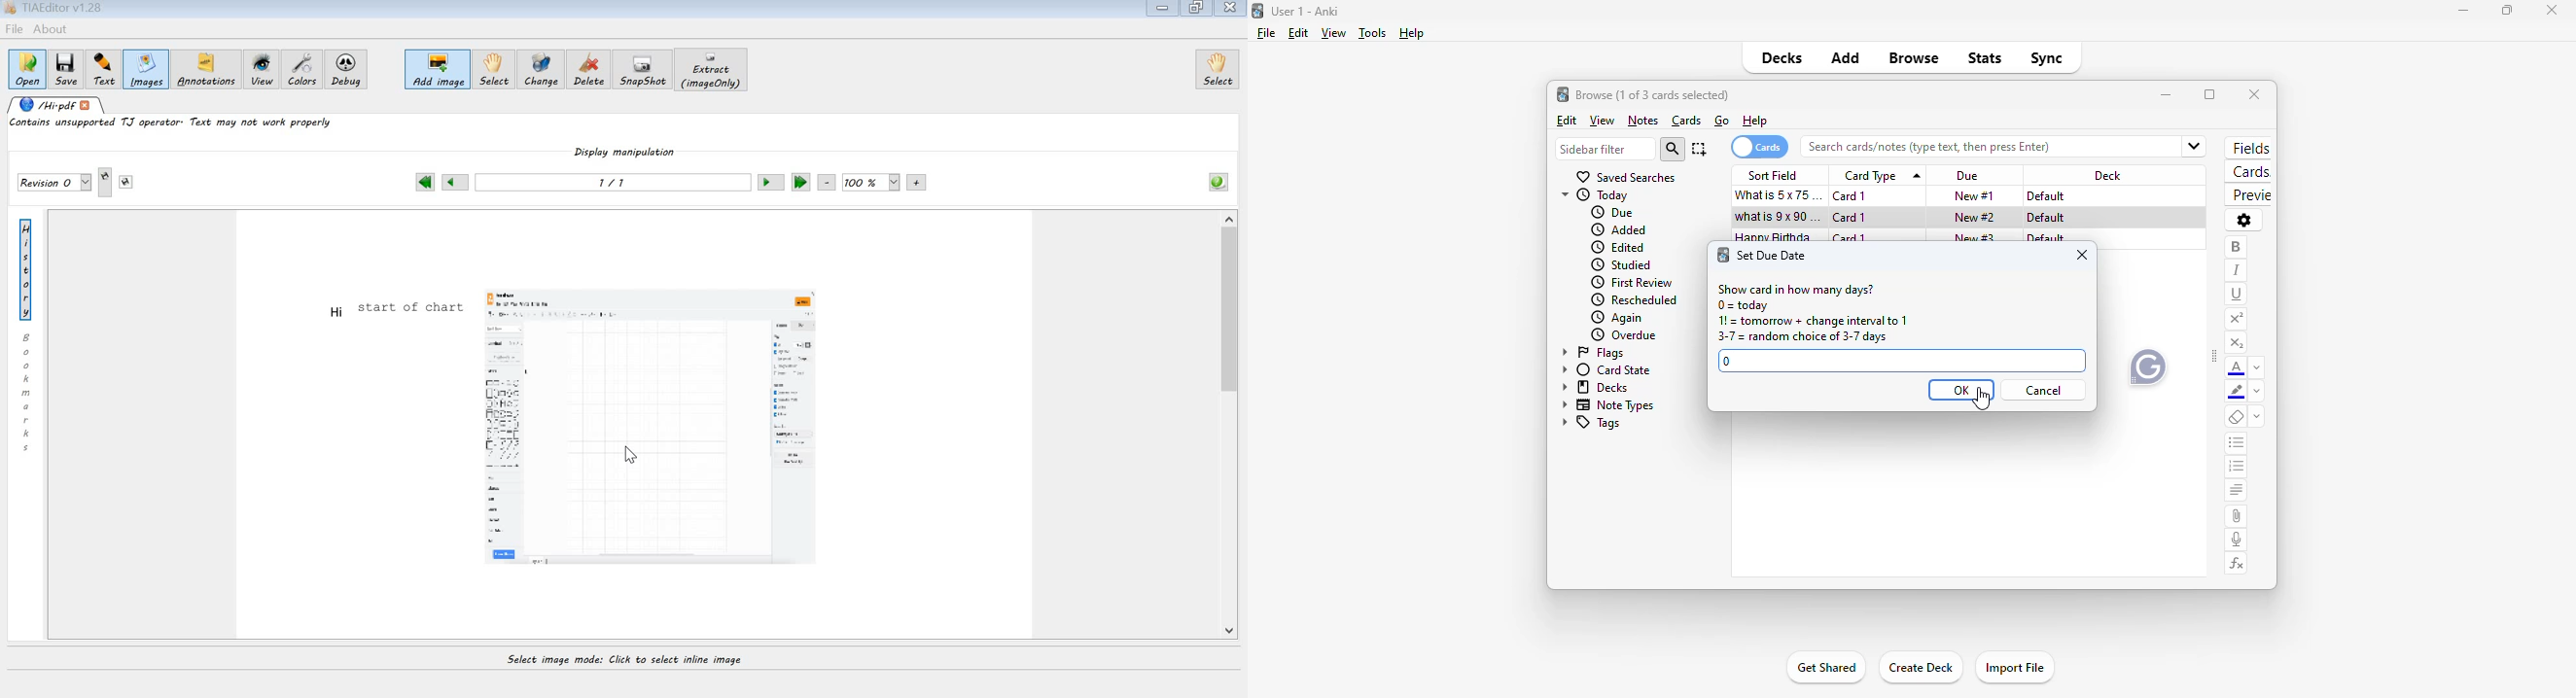 The width and height of the screenshot is (2576, 700). What do you see at coordinates (1852, 196) in the screenshot?
I see `card 1` at bounding box center [1852, 196].